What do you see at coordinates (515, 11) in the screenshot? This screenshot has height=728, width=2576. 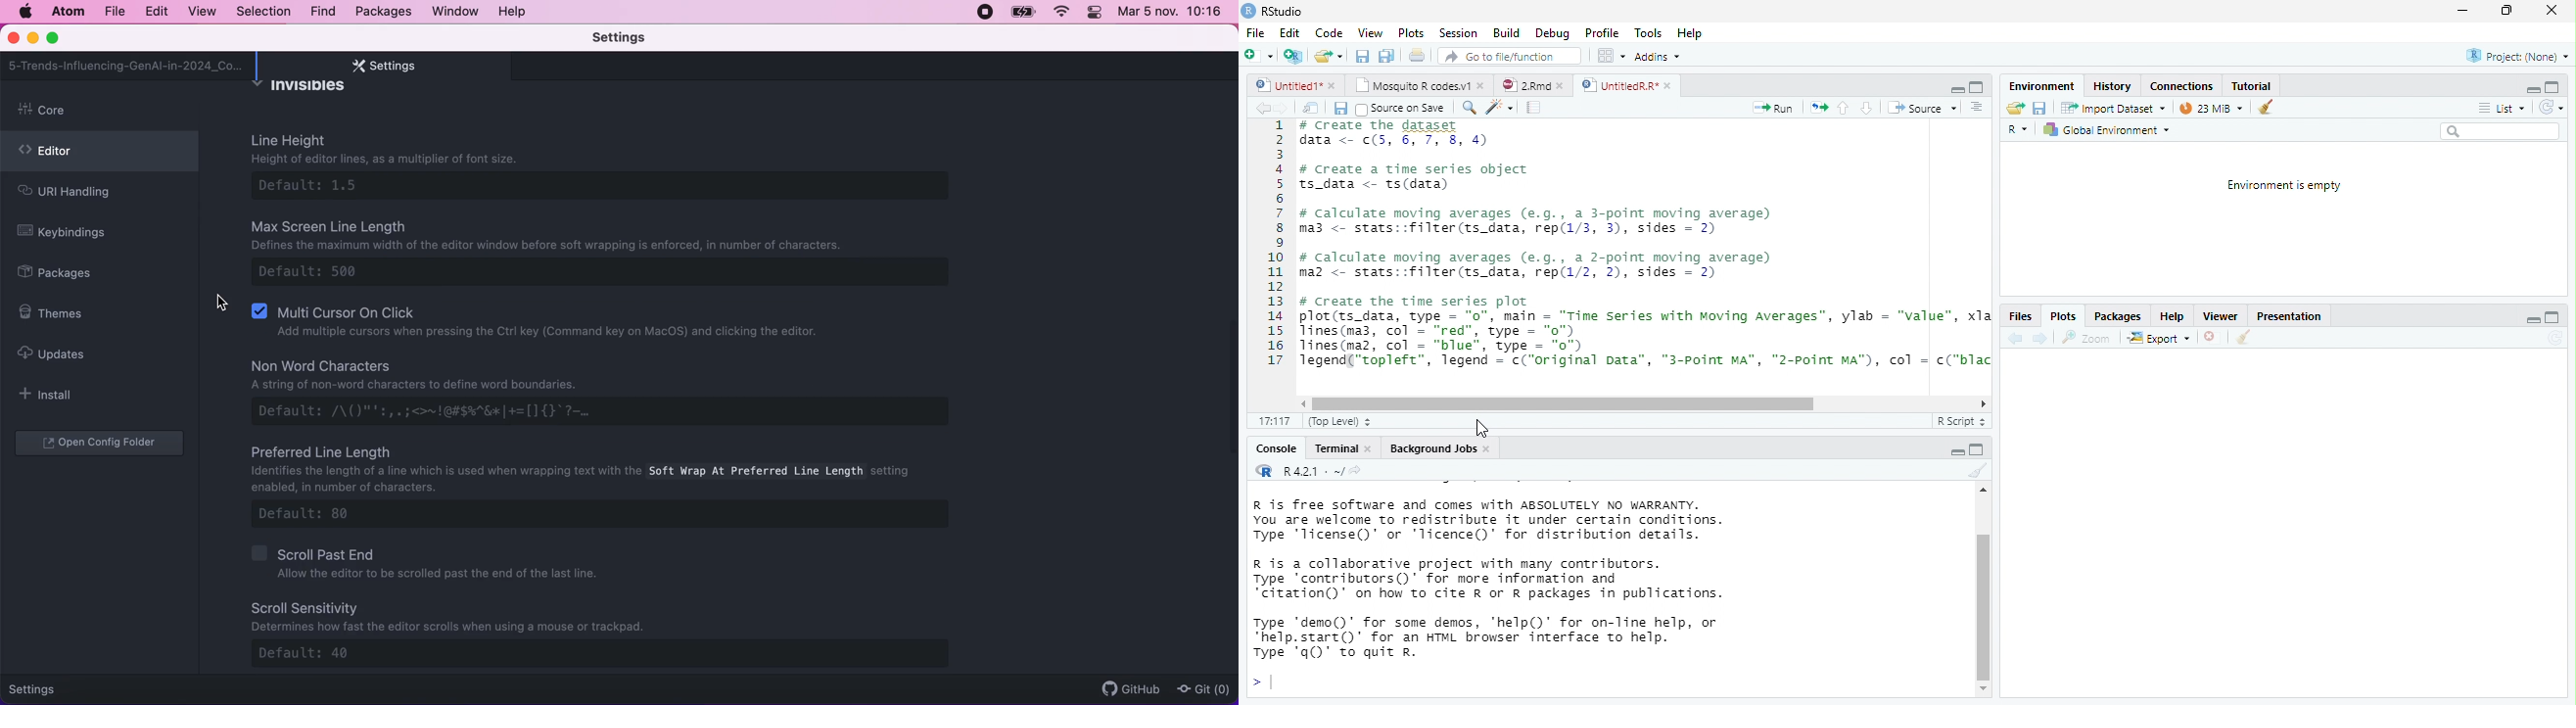 I see `help` at bounding box center [515, 11].